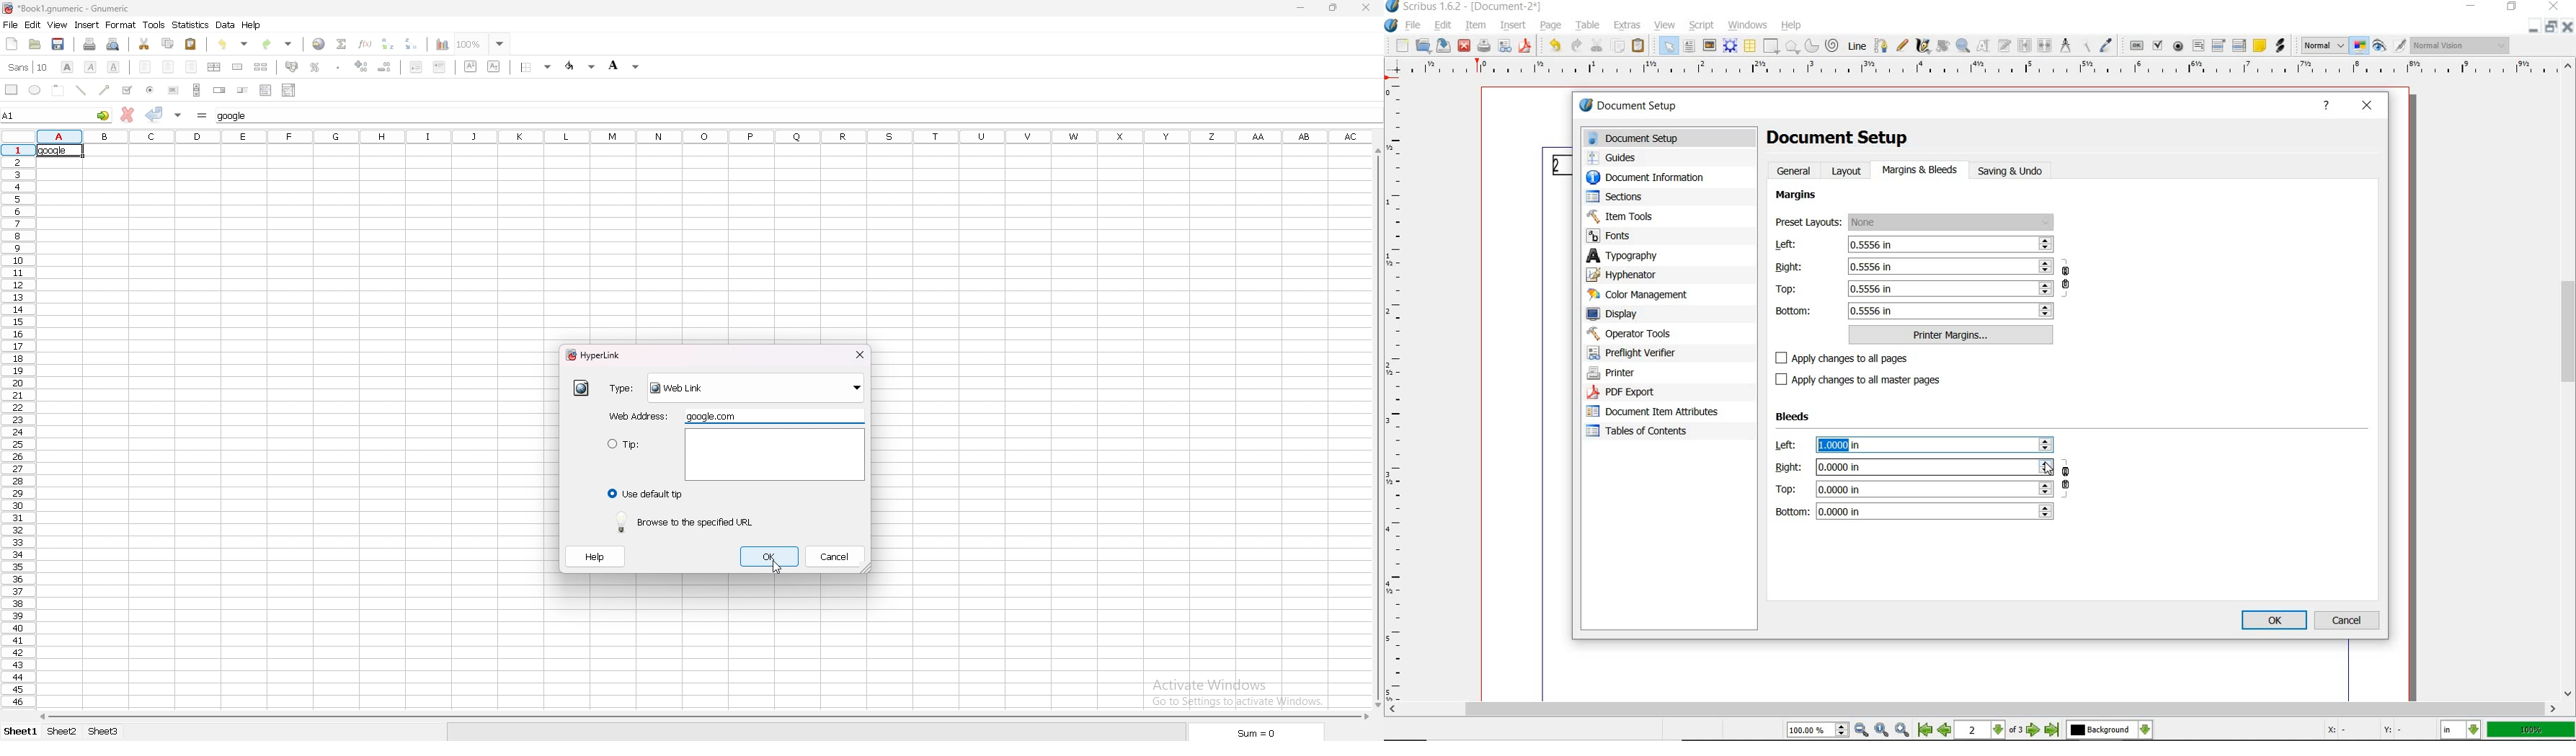  Describe the element at coordinates (342, 45) in the screenshot. I see `summation` at that location.